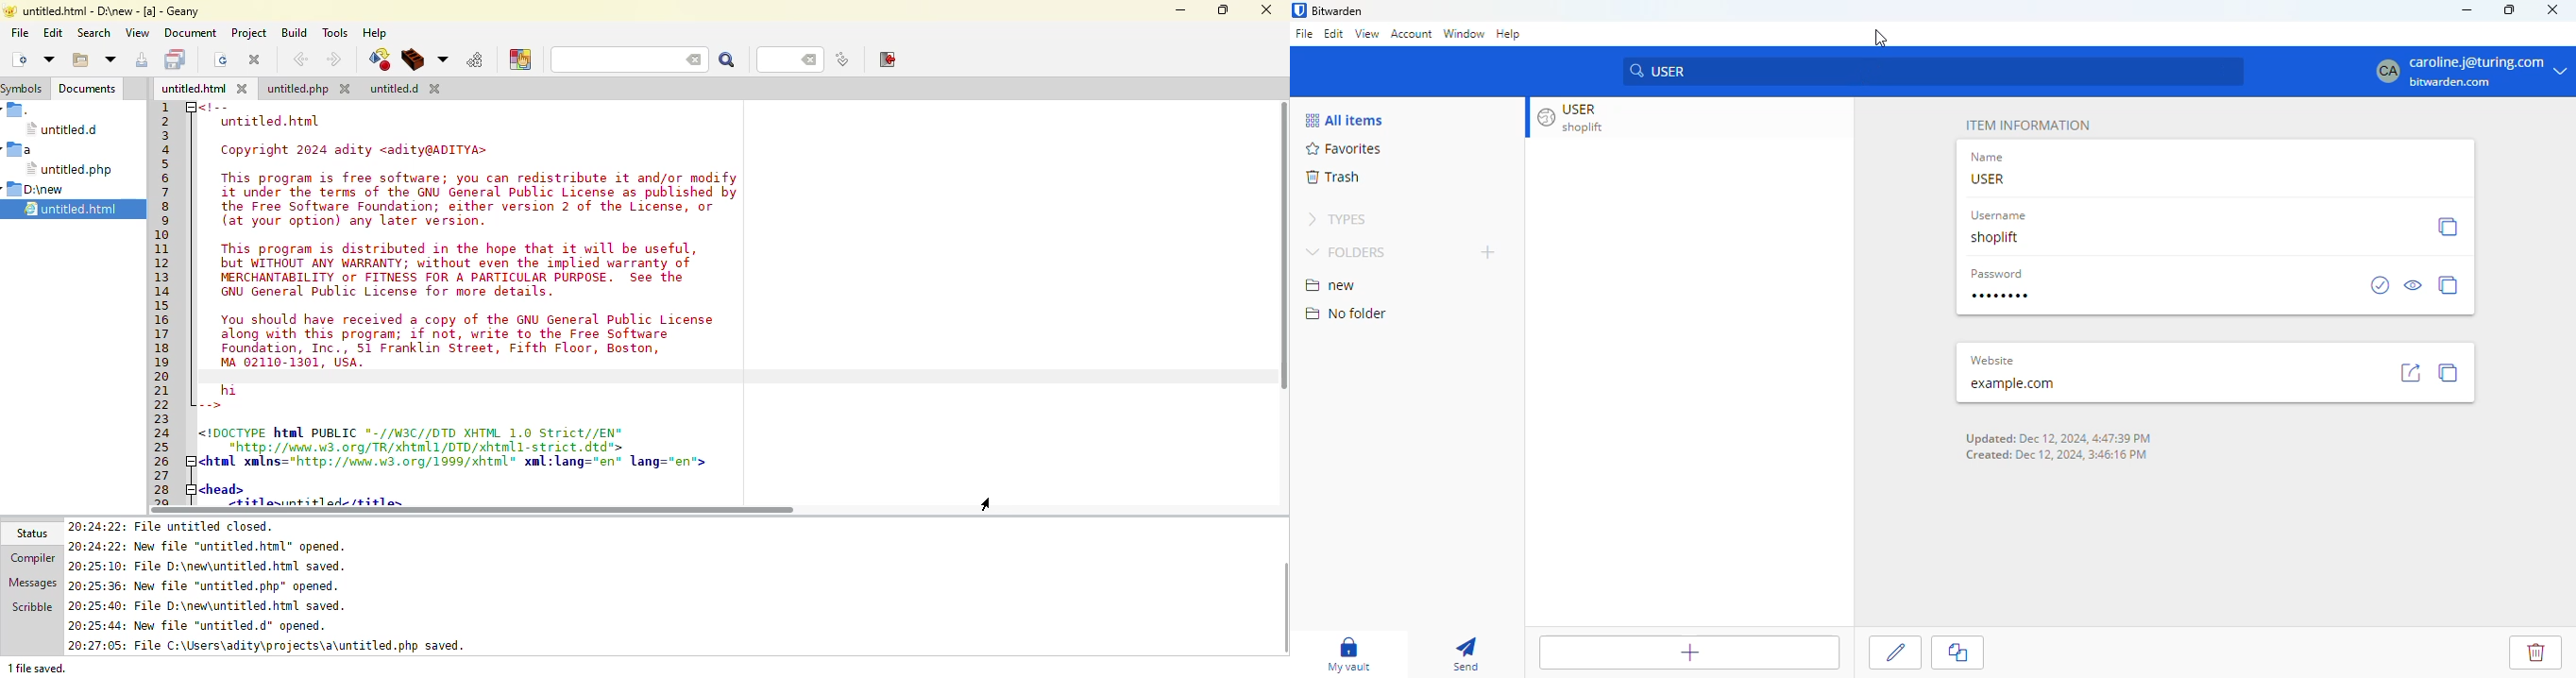 This screenshot has width=2576, height=700. I want to click on USER, so click(1990, 179).